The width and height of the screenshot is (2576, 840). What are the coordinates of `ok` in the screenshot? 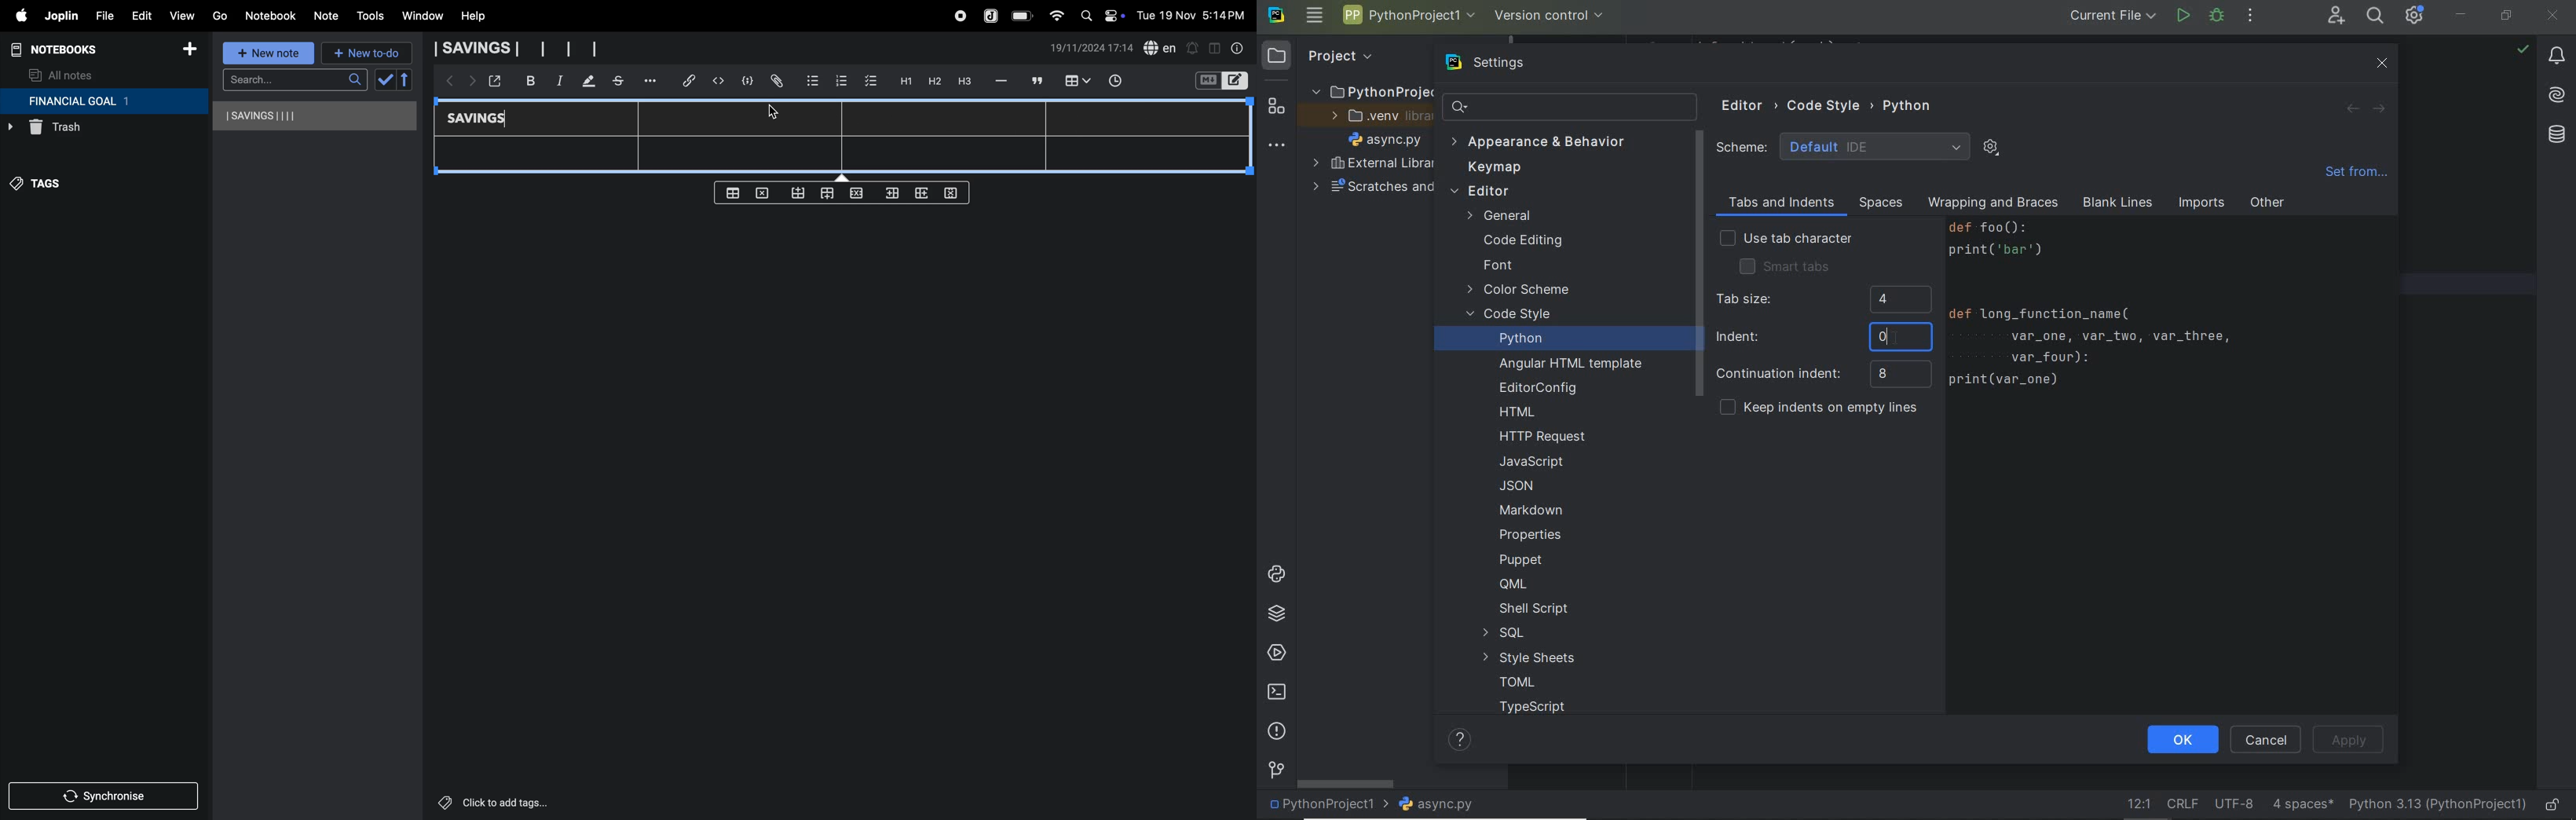 It's located at (2182, 741).